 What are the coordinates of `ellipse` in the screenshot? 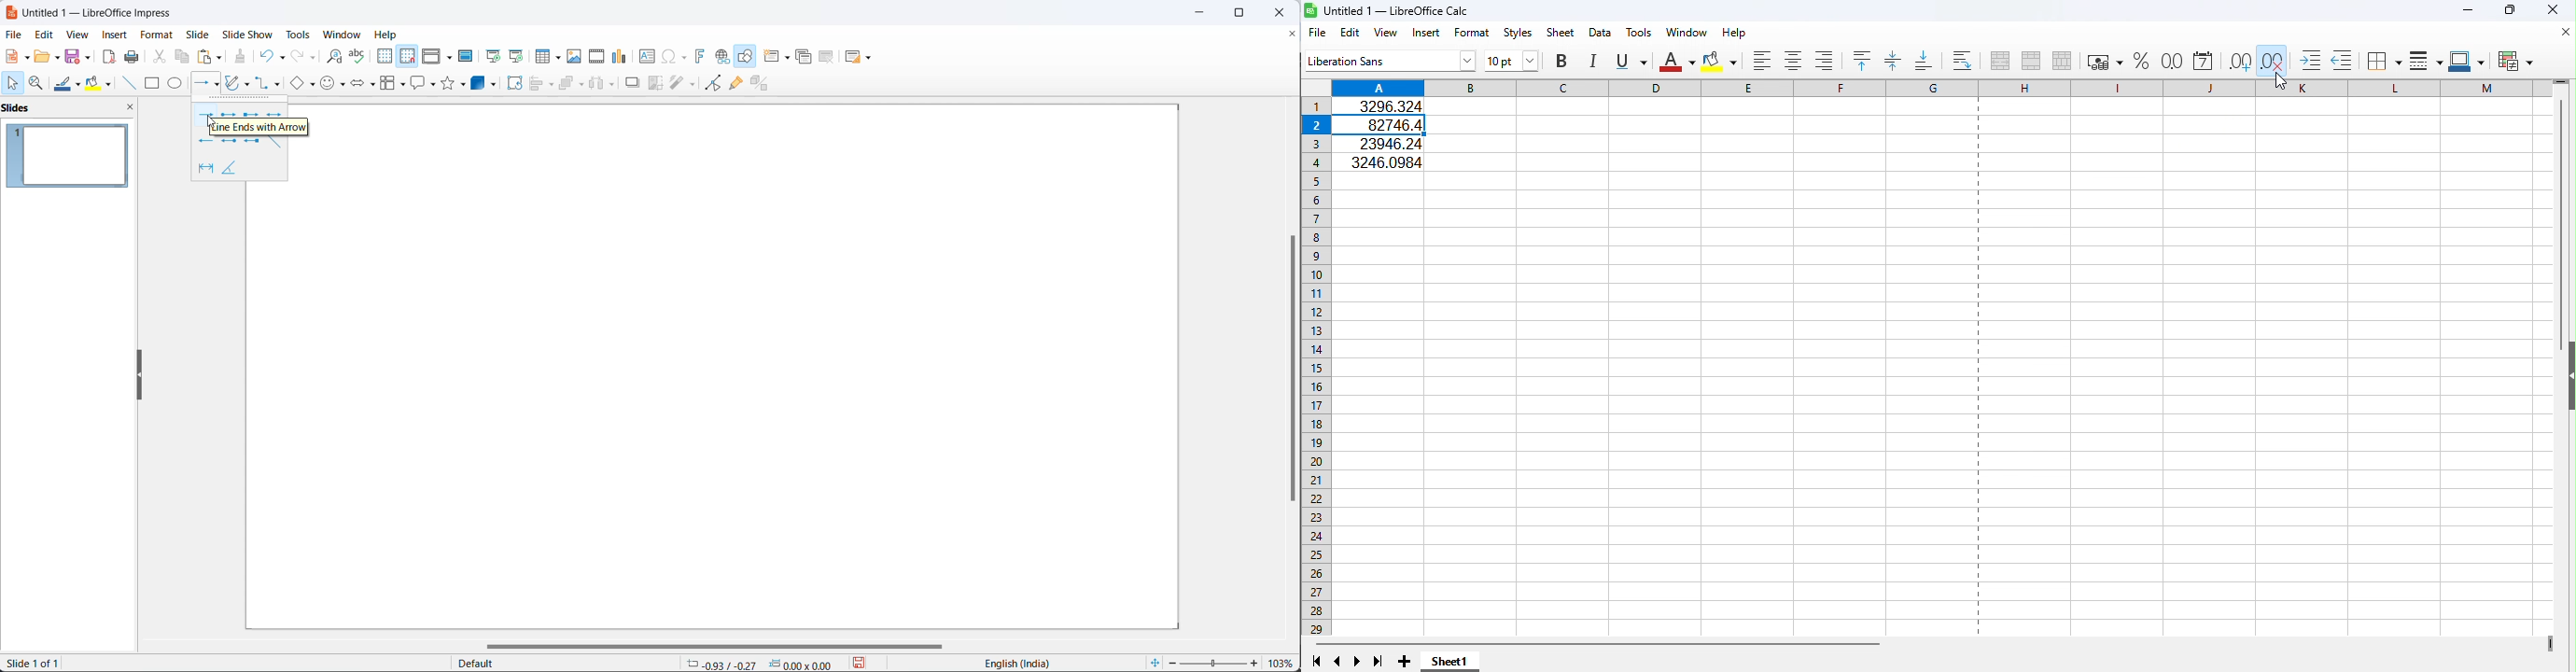 It's located at (175, 84).